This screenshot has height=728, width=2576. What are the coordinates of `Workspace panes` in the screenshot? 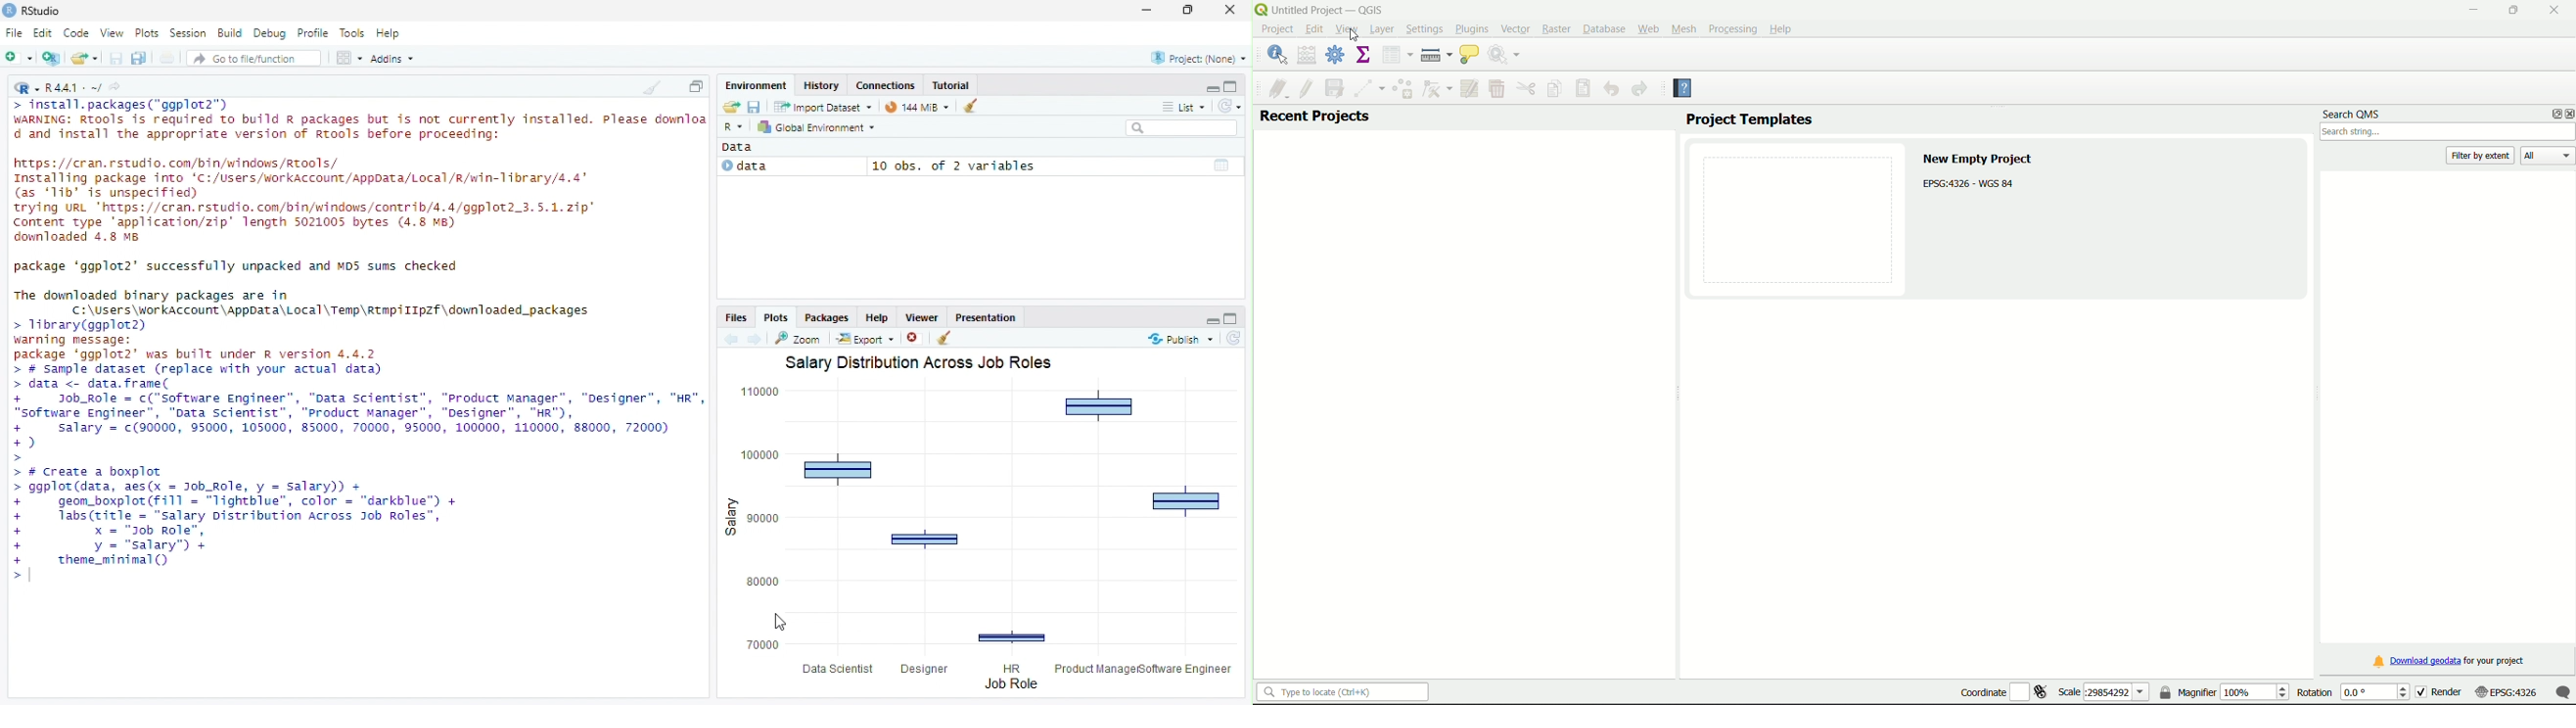 It's located at (348, 57).